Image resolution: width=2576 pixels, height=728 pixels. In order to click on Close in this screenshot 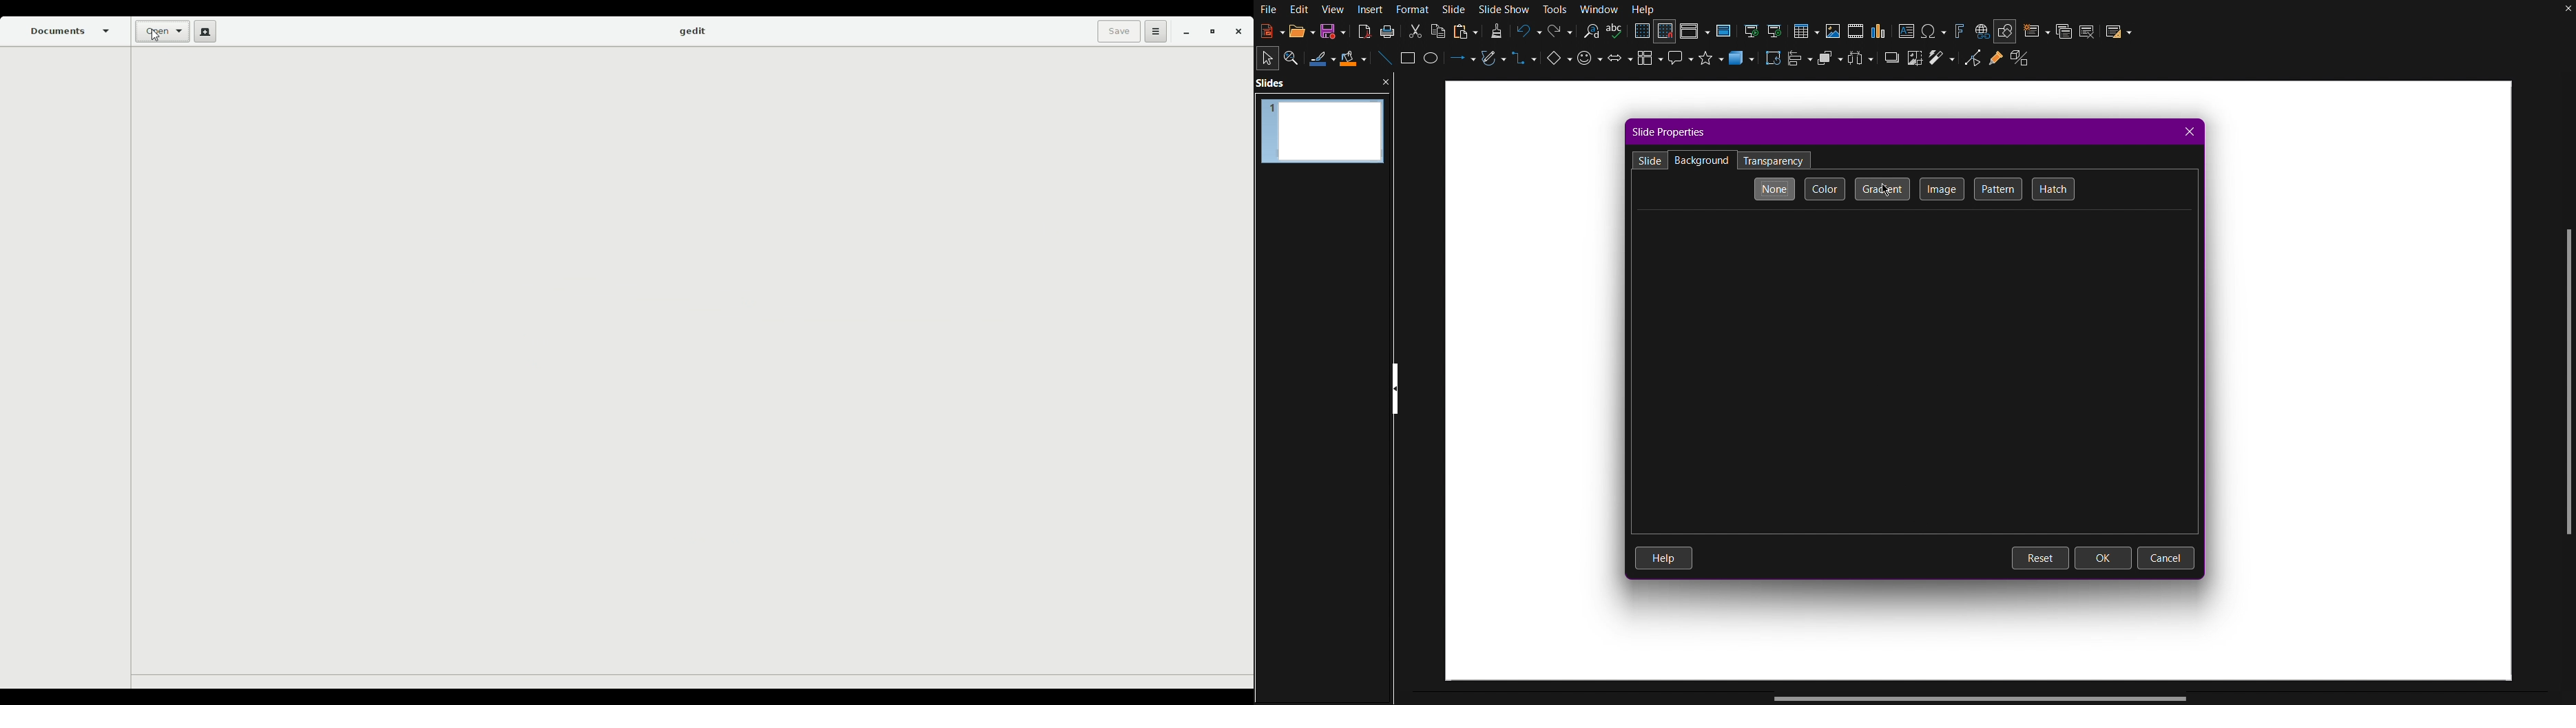, I will do `click(2190, 131)`.